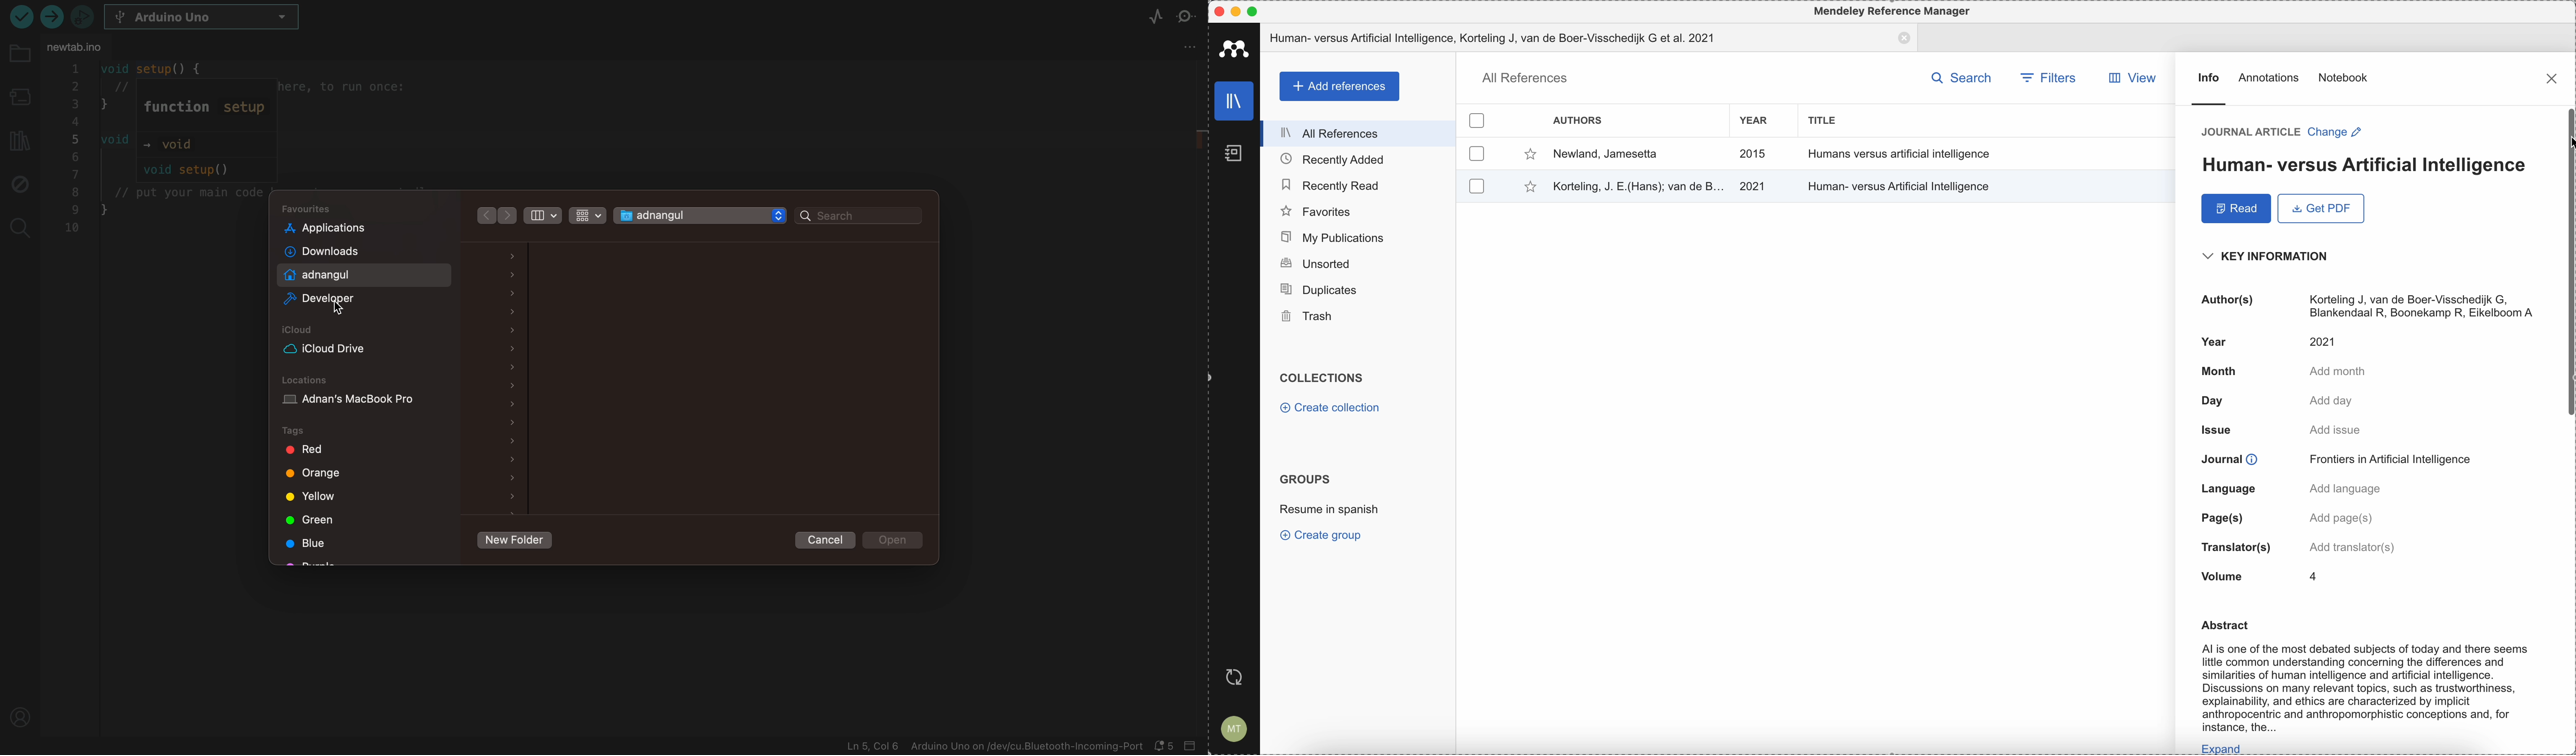 The height and width of the screenshot is (756, 2576). I want to click on last sync, so click(1239, 675).